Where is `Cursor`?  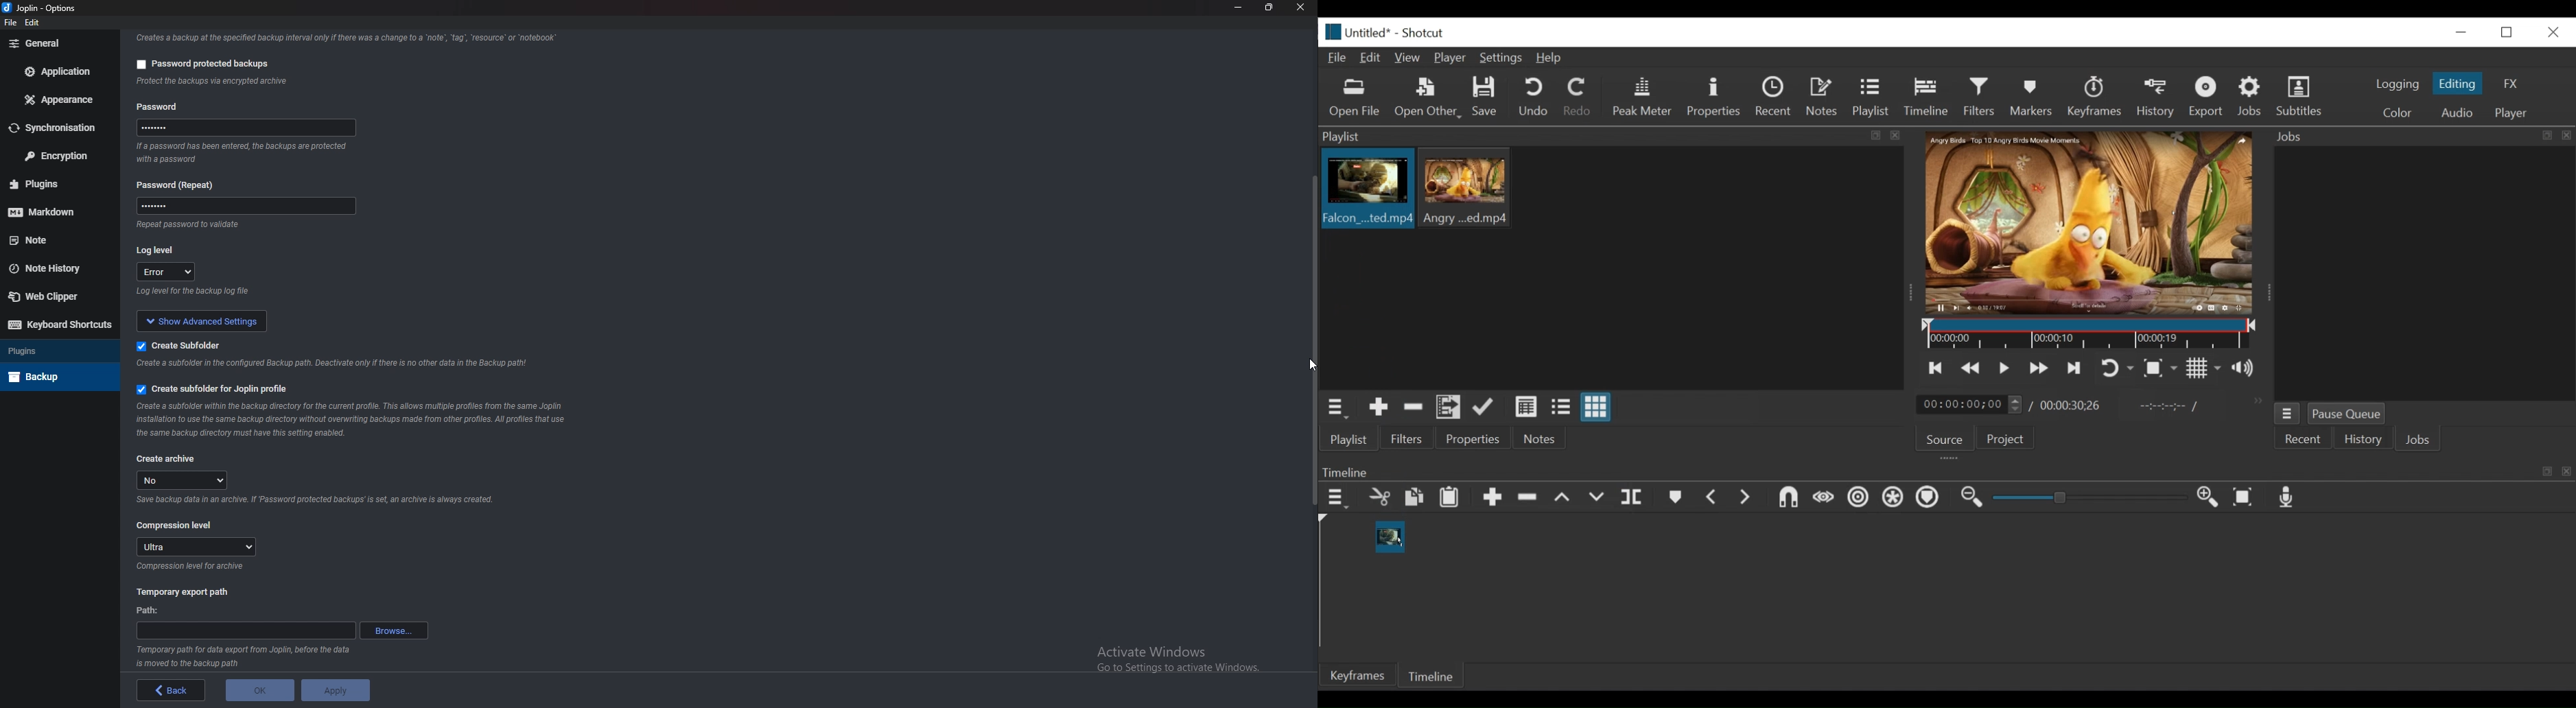 Cursor is located at coordinates (1300, 369).